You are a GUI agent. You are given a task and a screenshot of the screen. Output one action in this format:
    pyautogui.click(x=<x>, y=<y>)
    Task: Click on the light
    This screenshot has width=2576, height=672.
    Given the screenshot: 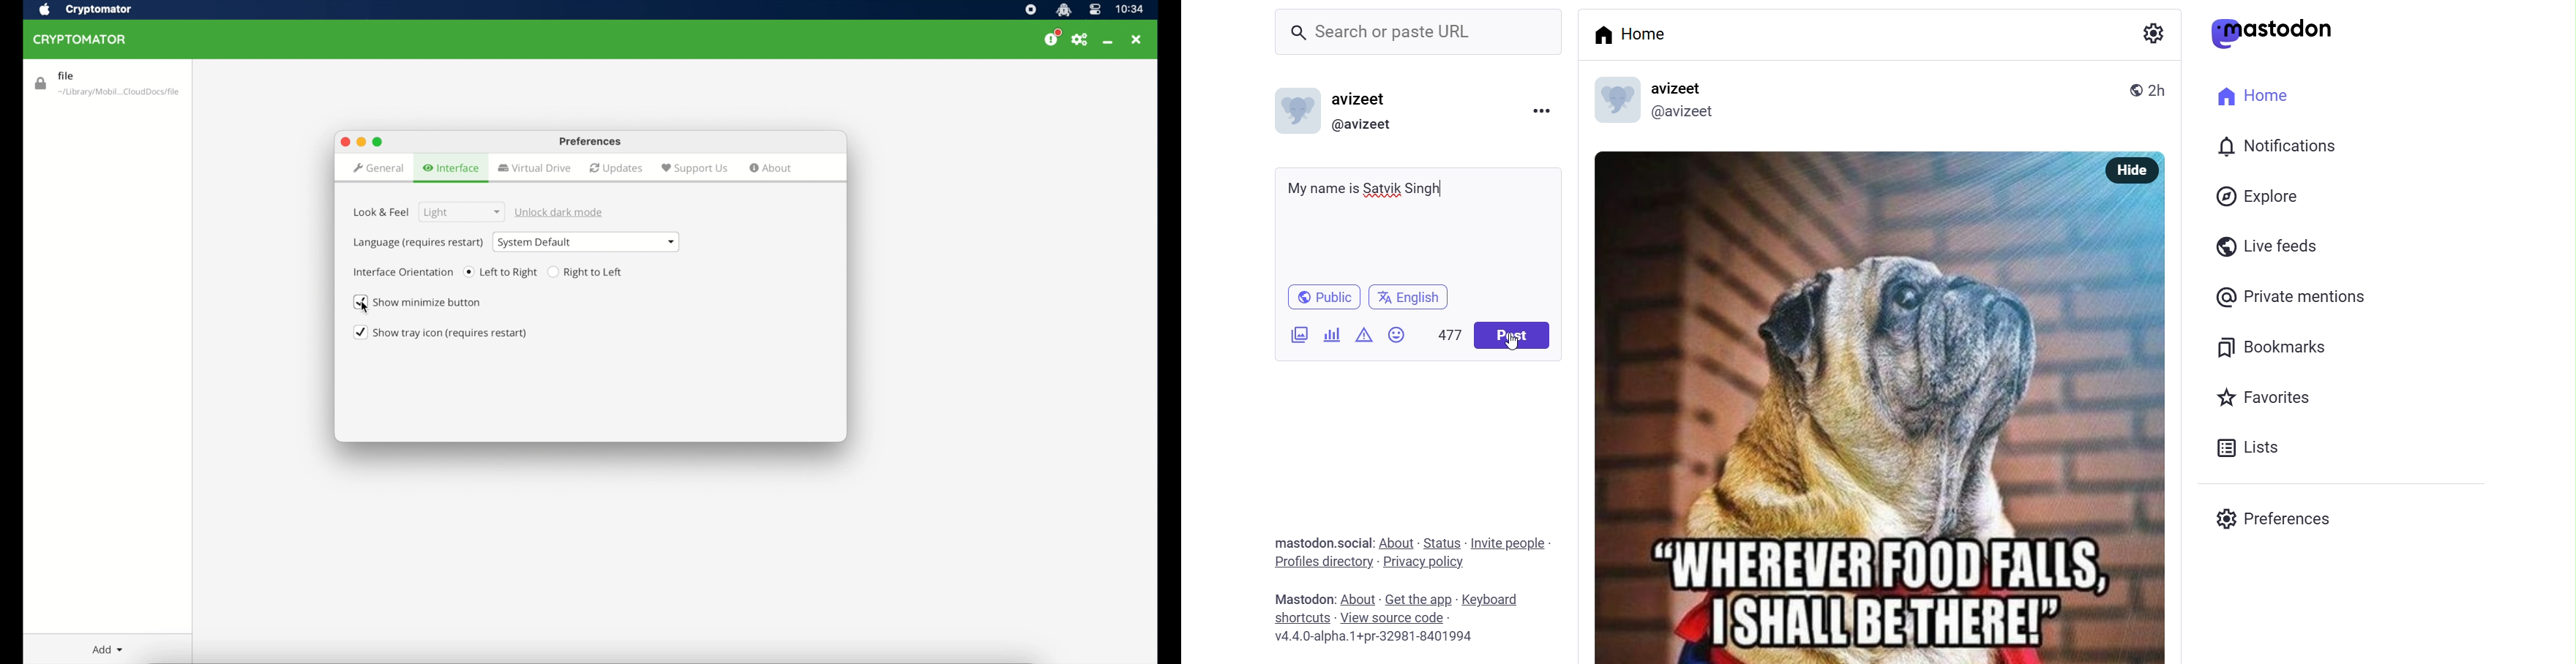 What is the action you would take?
    pyautogui.click(x=459, y=212)
    